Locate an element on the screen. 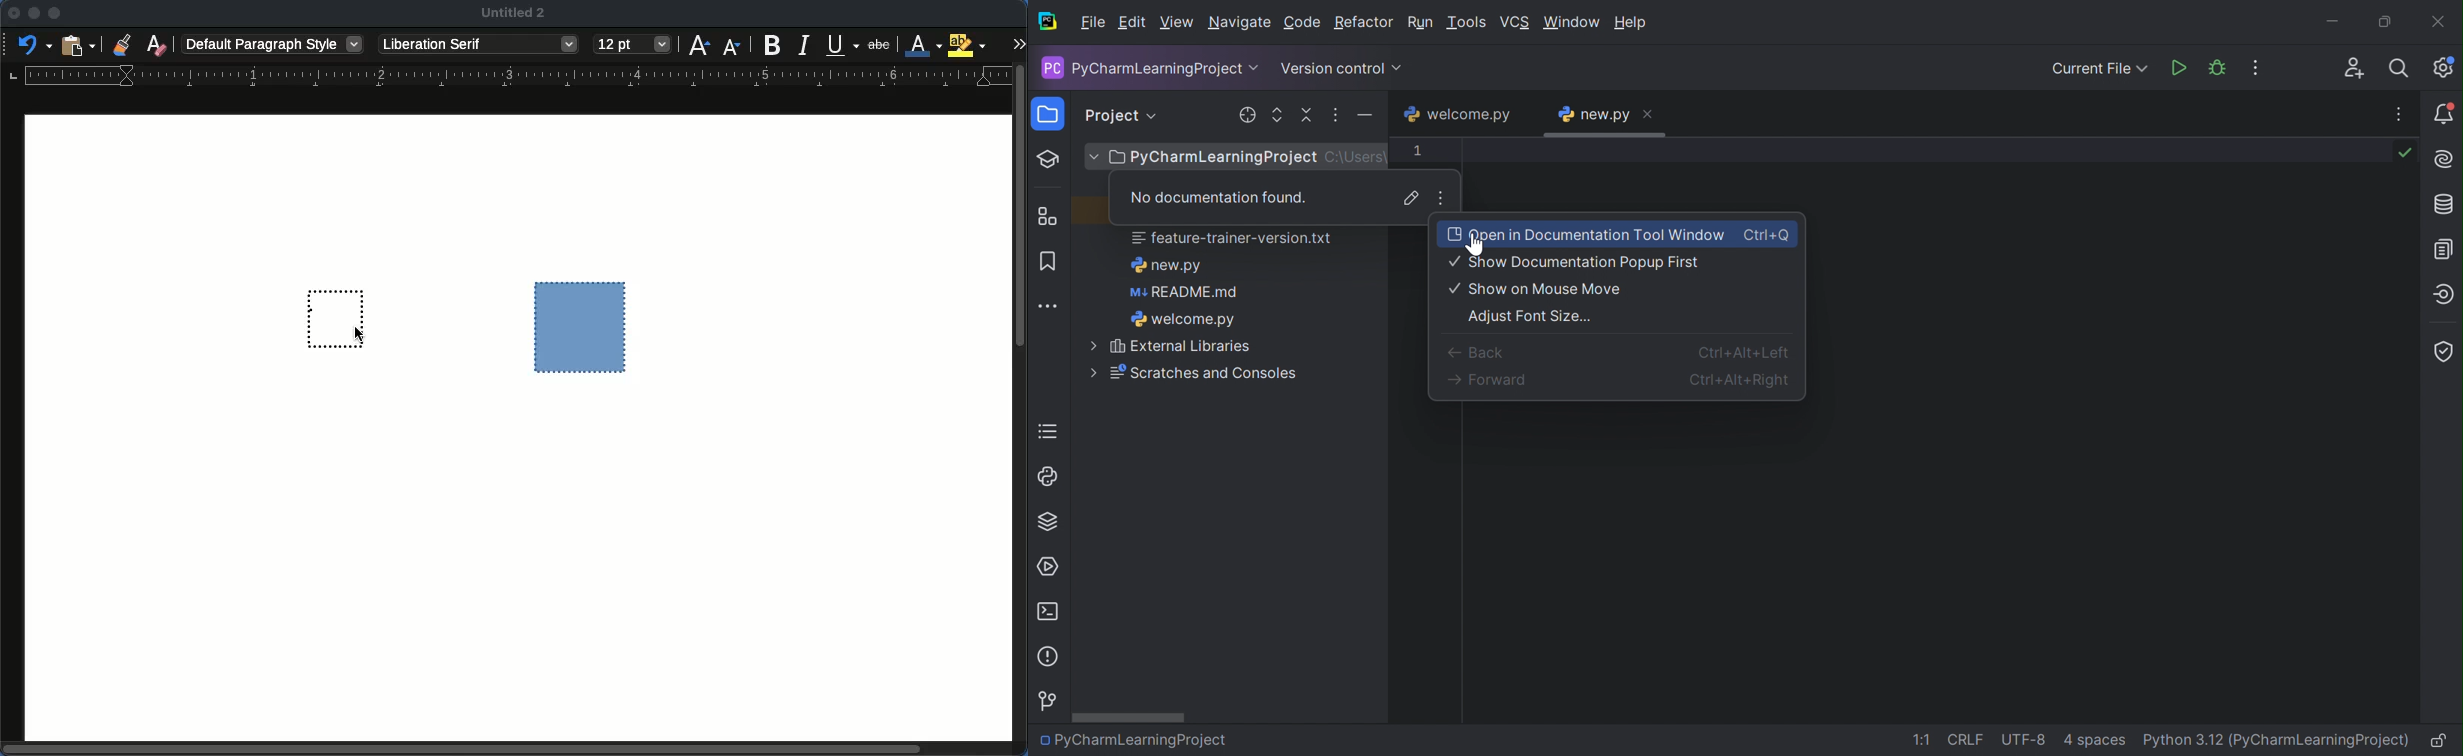 The image size is (2464, 756). clear formatting is located at coordinates (158, 44).